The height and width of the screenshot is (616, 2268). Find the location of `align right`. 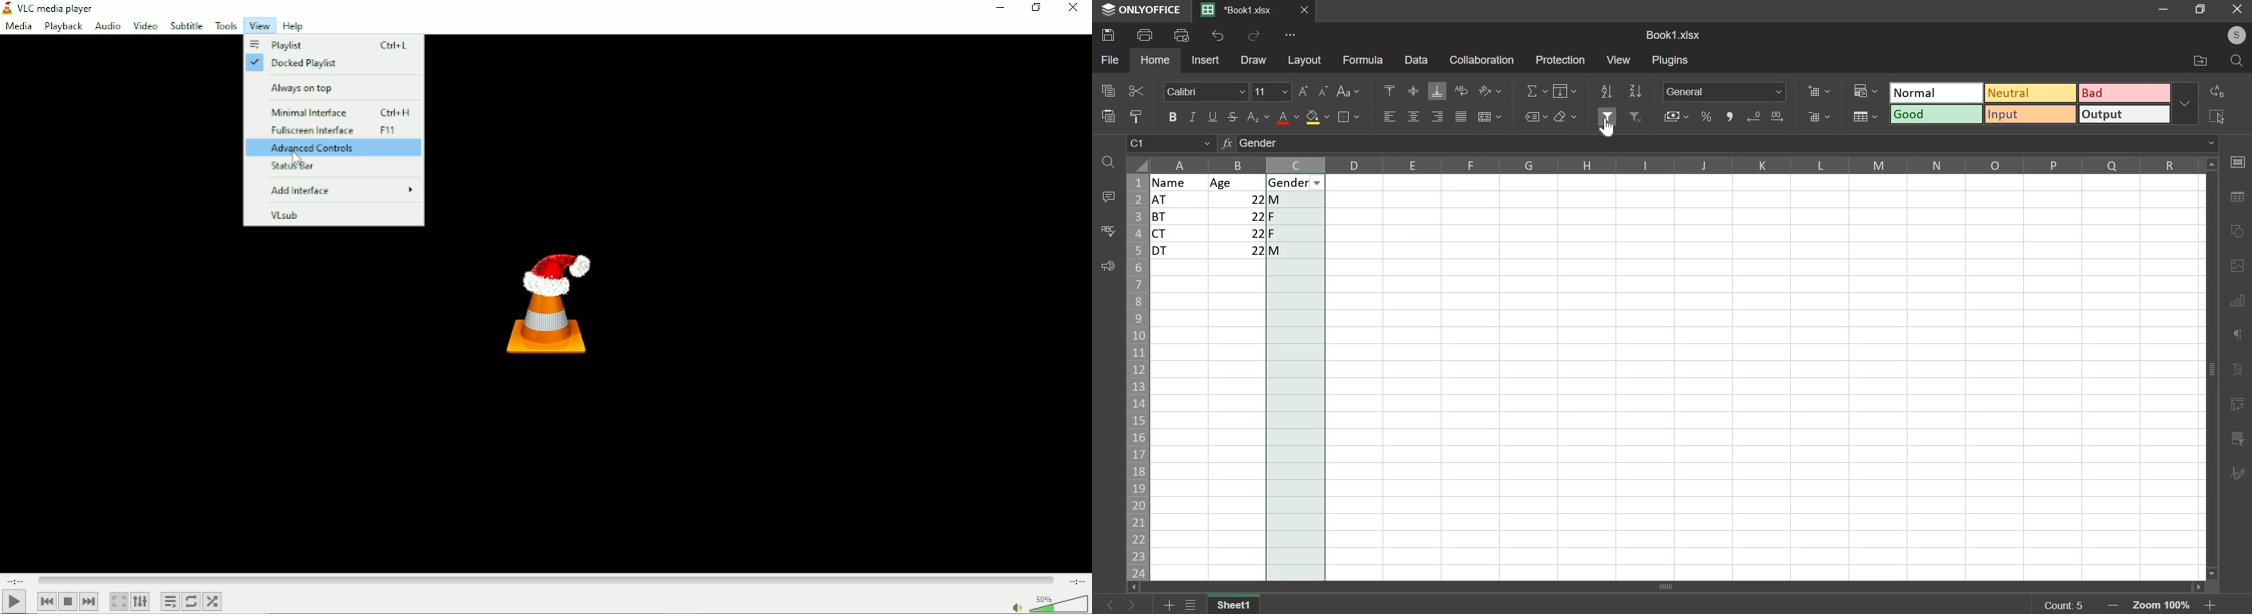

align right is located at coordinates (1437, 116).